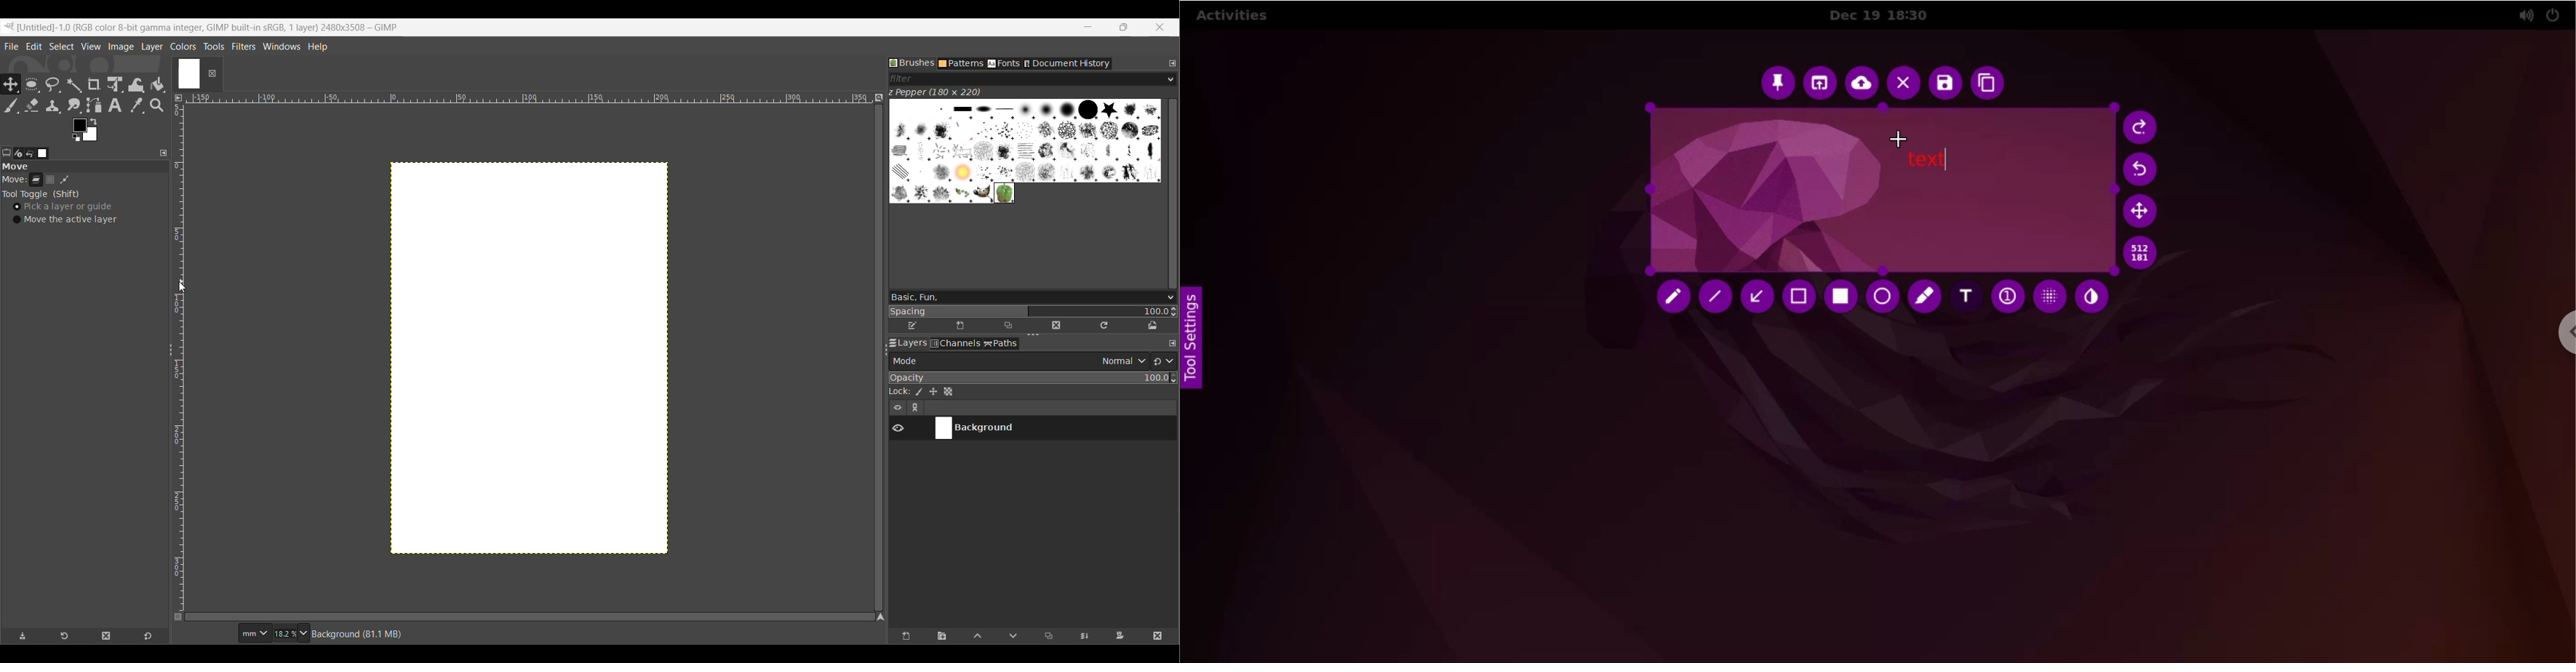 This screenshot has width=2576, height=672. What do you see at coordinates (11, 47) in the screenshot?
I see `File menu` at bounding box center [11, 47].